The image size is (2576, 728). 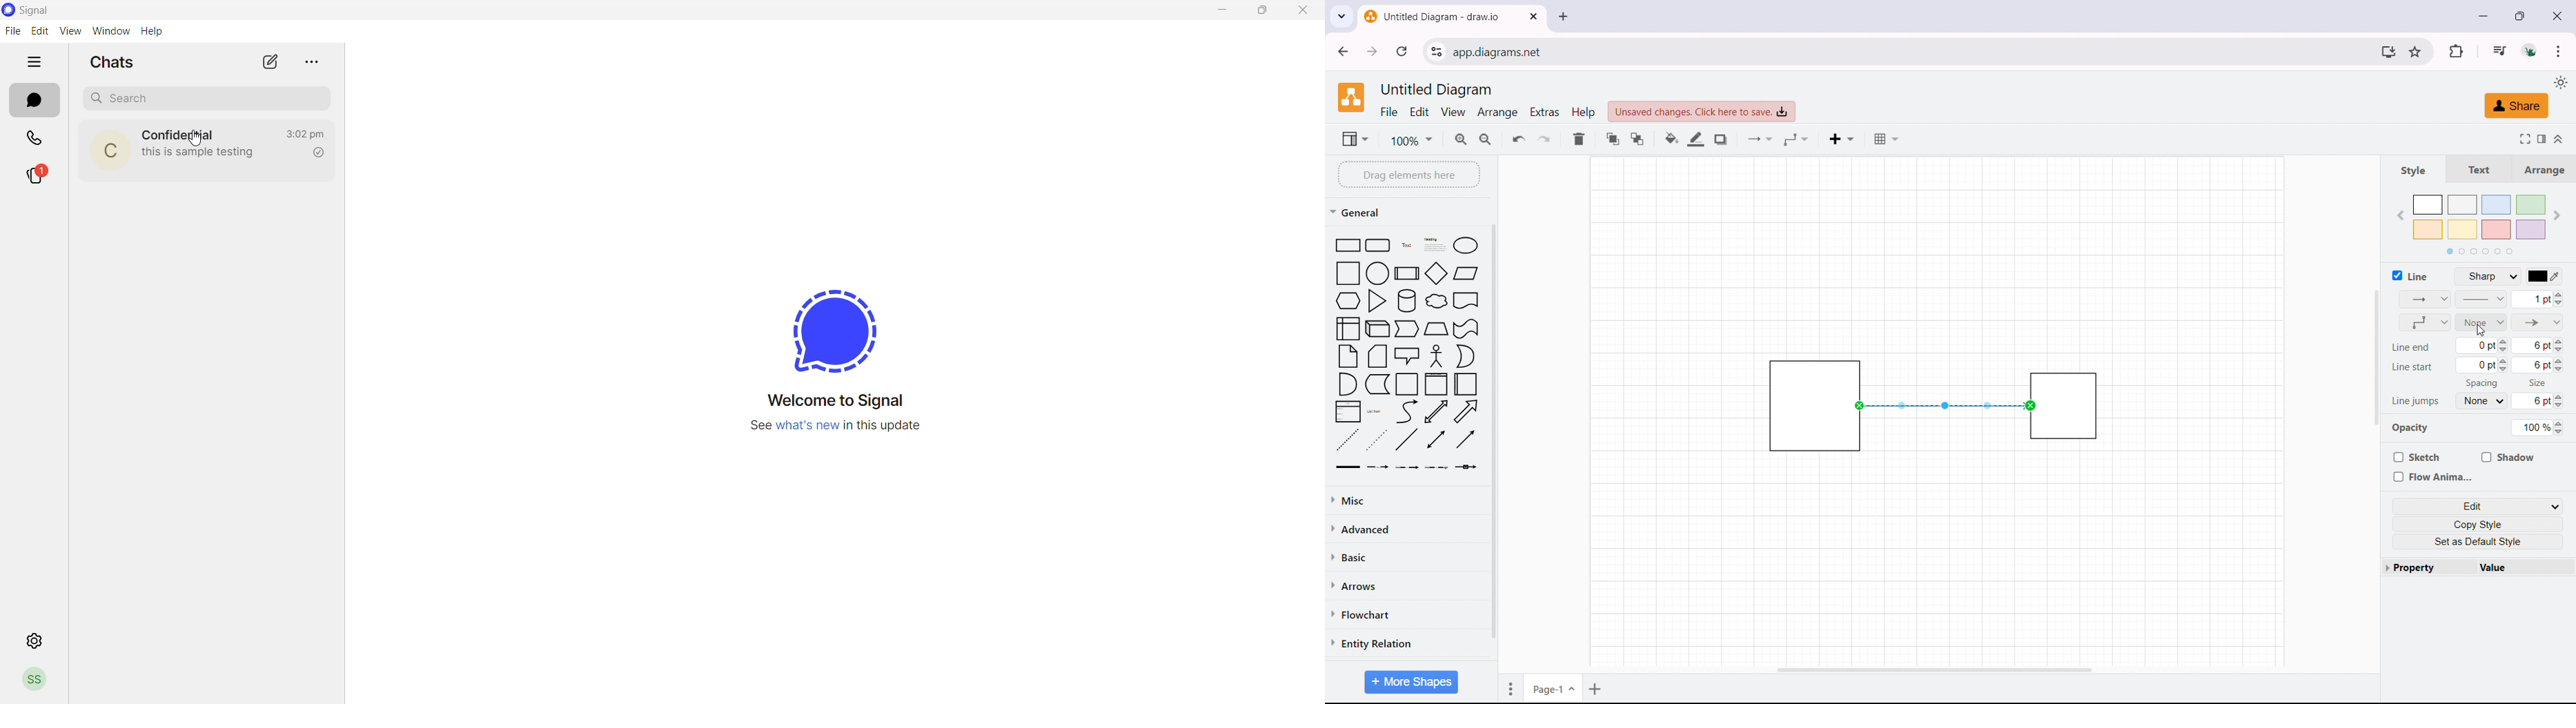 I want to click on extensions, so click(x=2456, y=51).